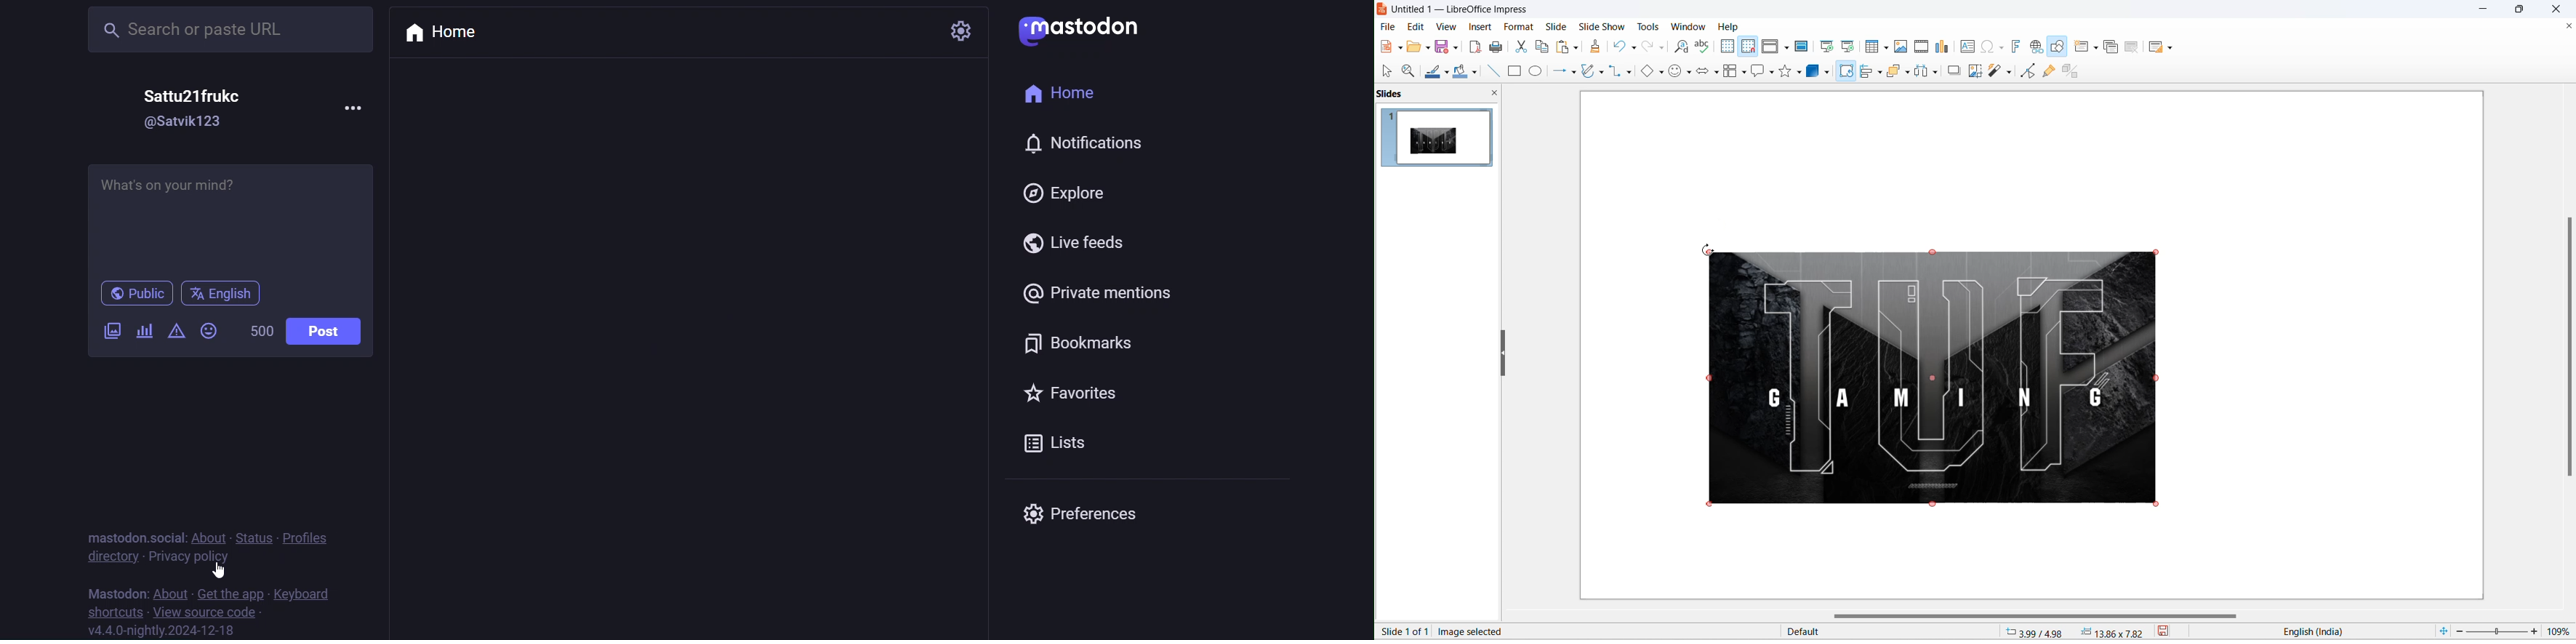 The height and width of the screenshot is (644, 2576). I want to click on english, so click(223, 292).